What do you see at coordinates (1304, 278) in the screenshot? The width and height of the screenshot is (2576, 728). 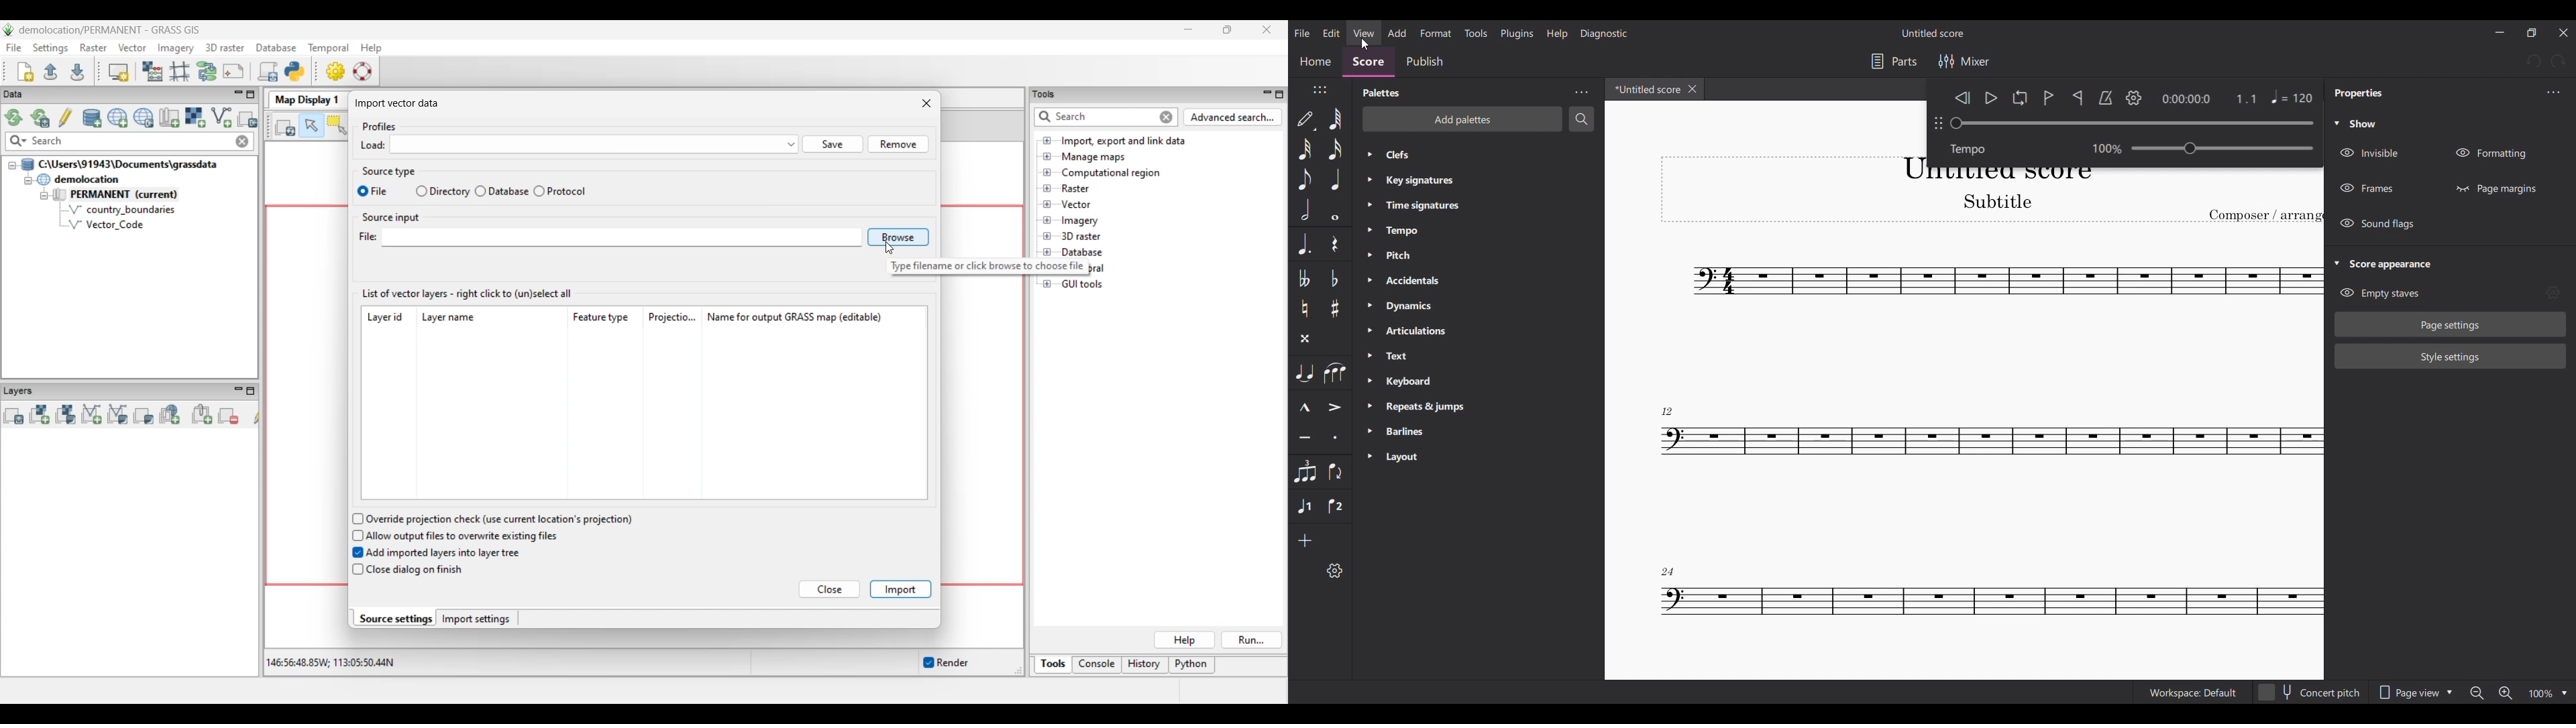 I see `Toggle double flat` at bounding box center [1304, 278].